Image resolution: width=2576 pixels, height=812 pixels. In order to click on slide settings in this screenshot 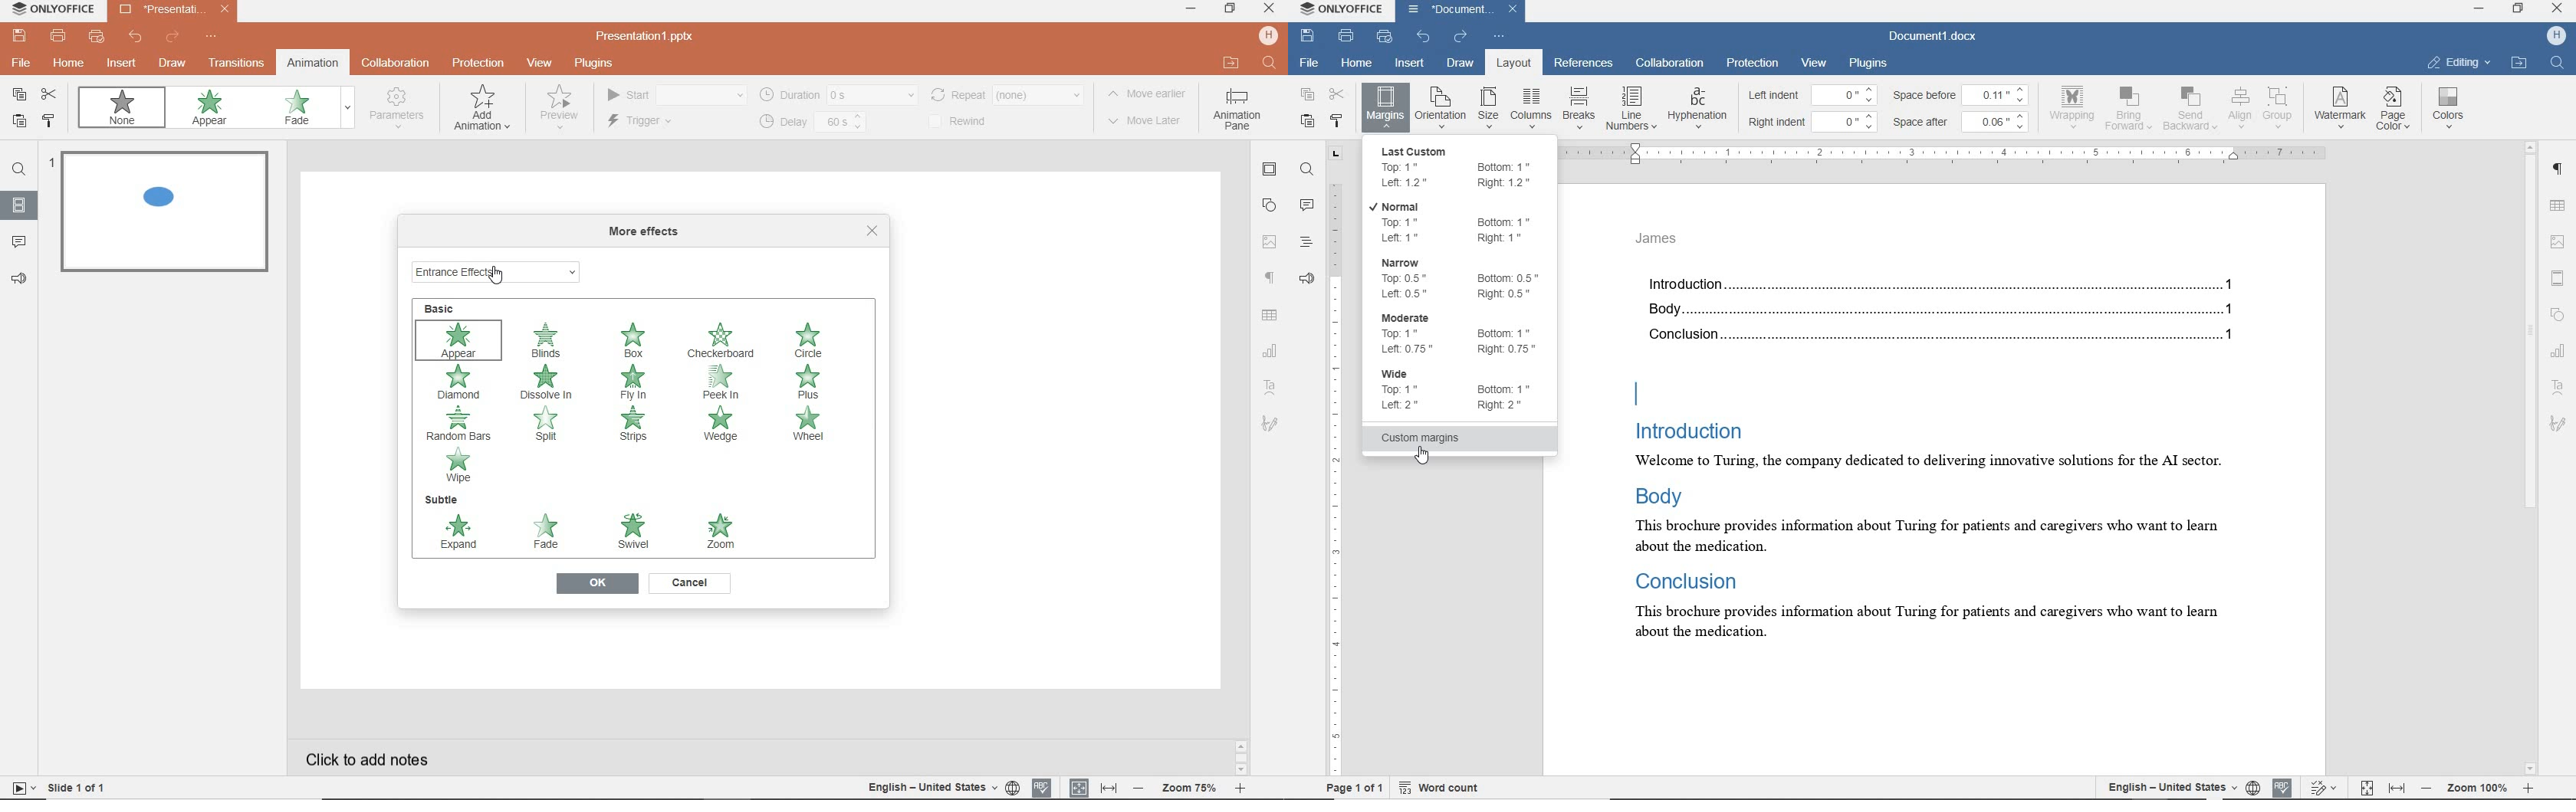, I will do `click(1271, 172)`.